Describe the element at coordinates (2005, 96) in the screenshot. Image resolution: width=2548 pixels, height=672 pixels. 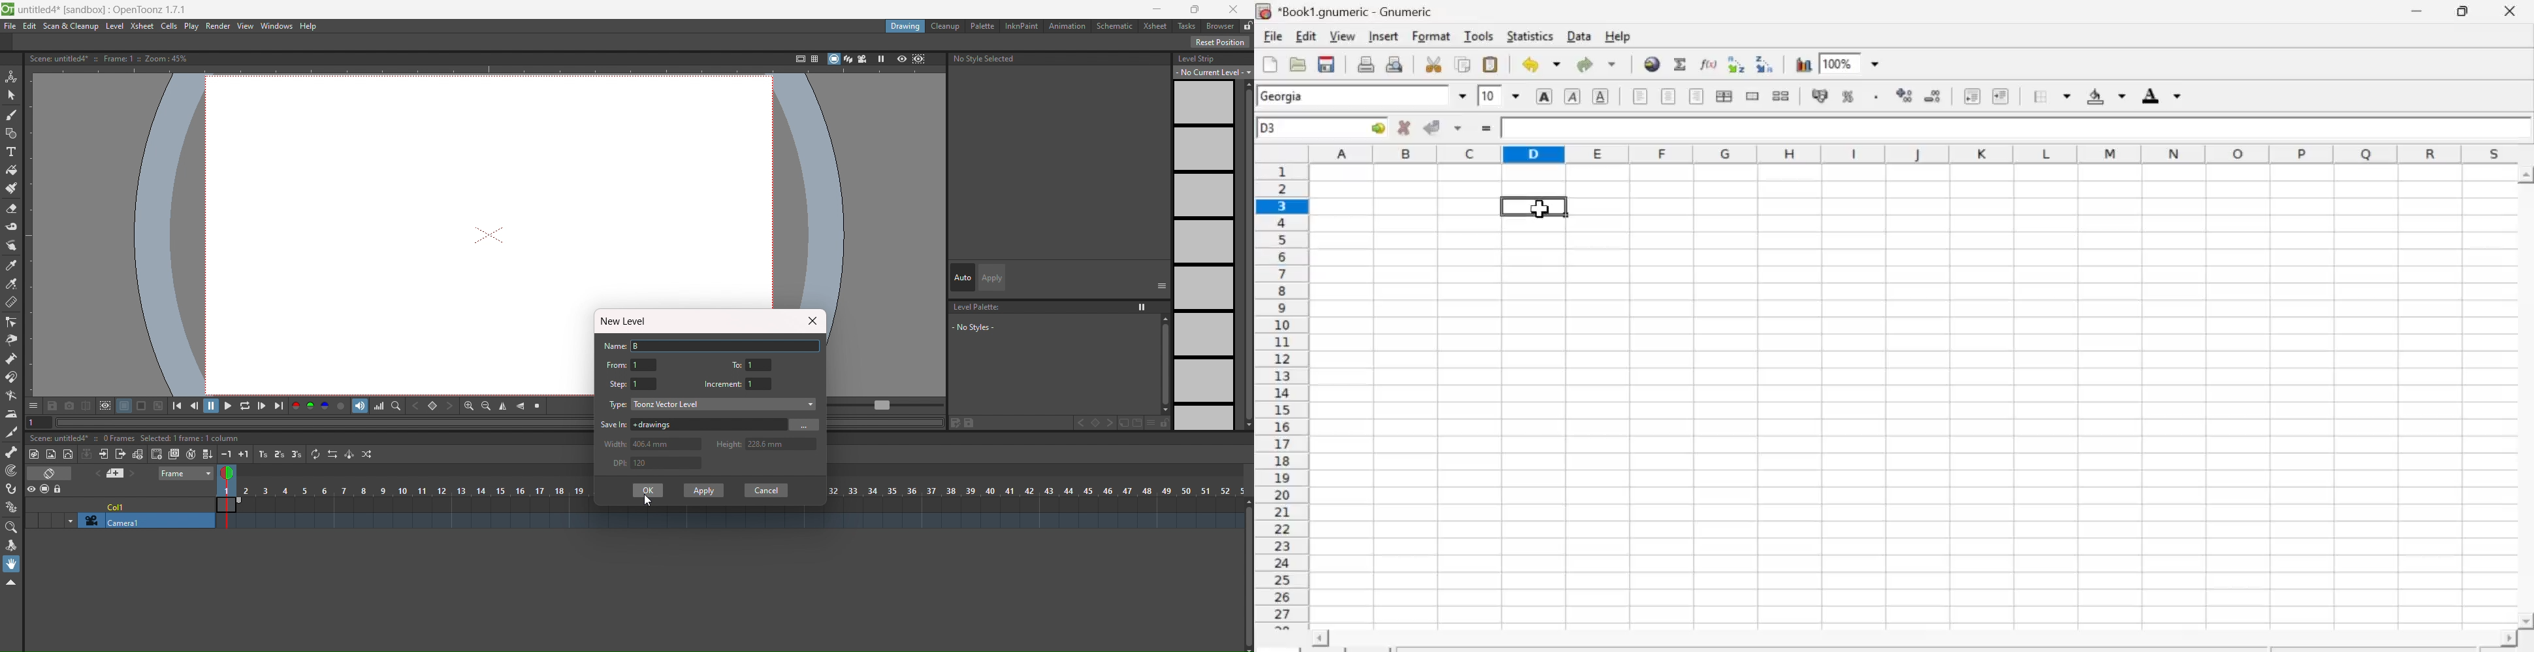
I see `Increase indent` at that location.